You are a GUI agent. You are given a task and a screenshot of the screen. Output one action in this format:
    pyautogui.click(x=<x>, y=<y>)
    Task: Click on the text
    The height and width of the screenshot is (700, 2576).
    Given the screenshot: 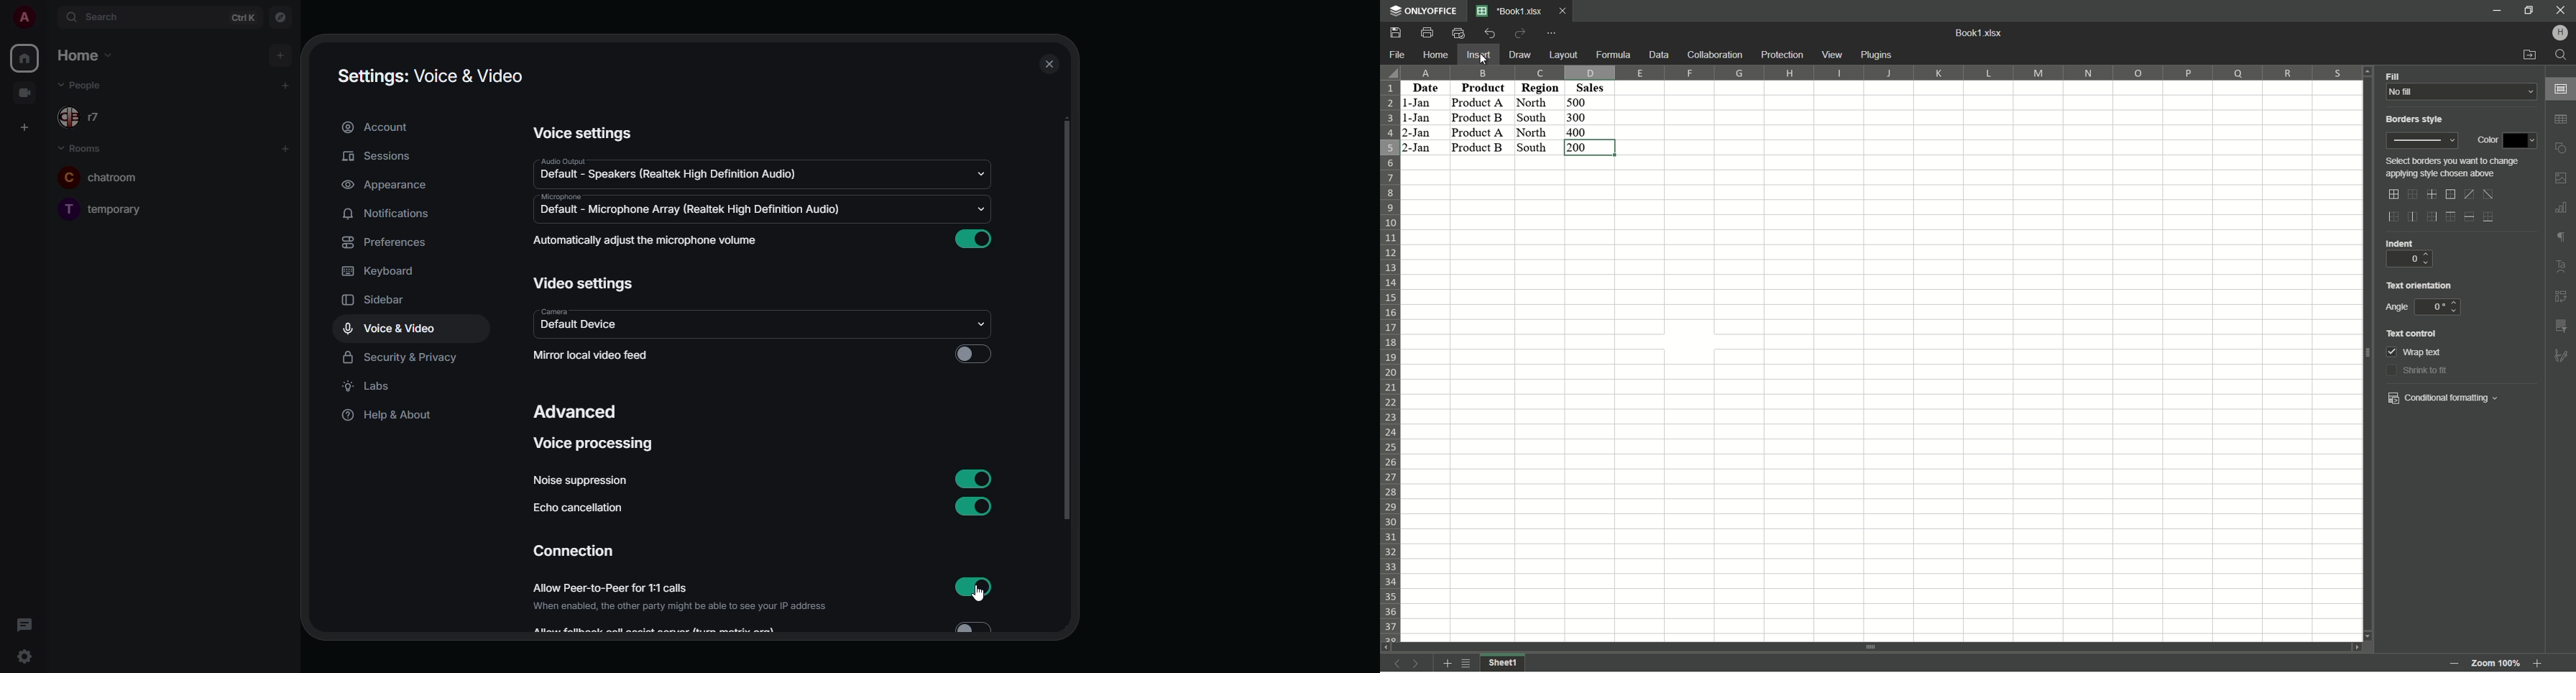 What is the action you would take?
    pyautogui.click(x=2452, y=167)
    